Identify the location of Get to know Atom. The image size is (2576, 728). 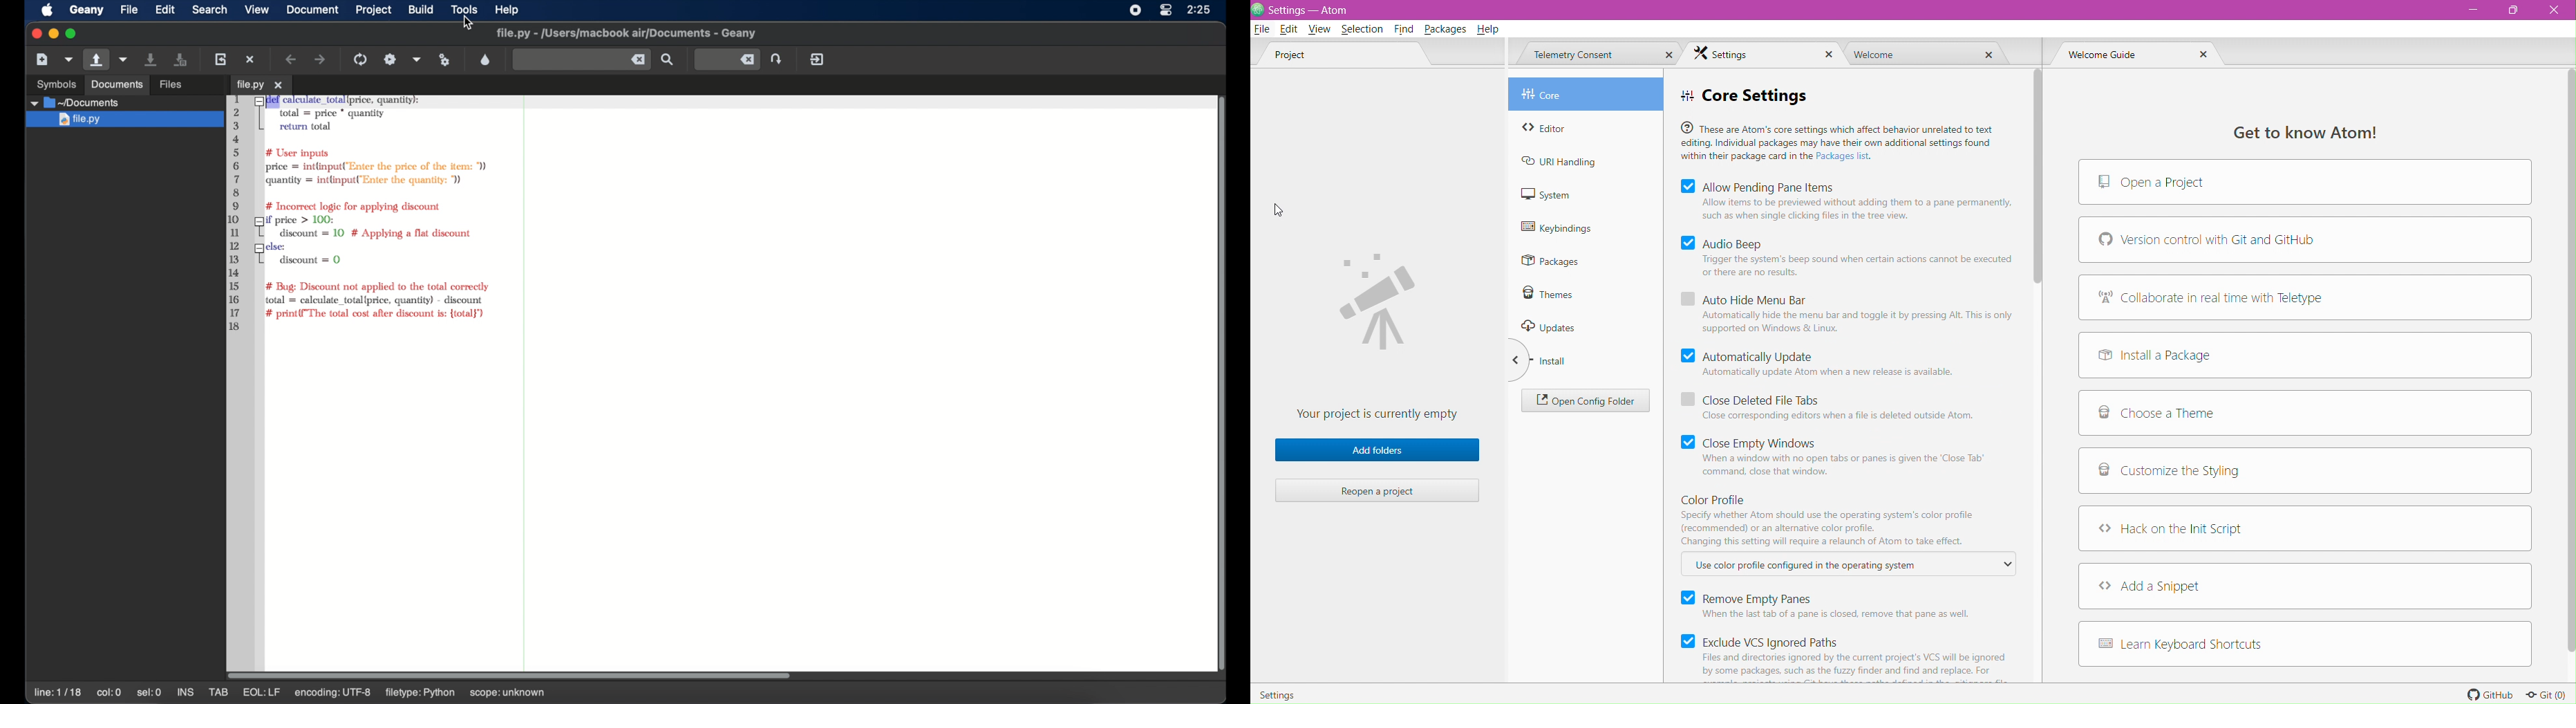
(2298, 131).